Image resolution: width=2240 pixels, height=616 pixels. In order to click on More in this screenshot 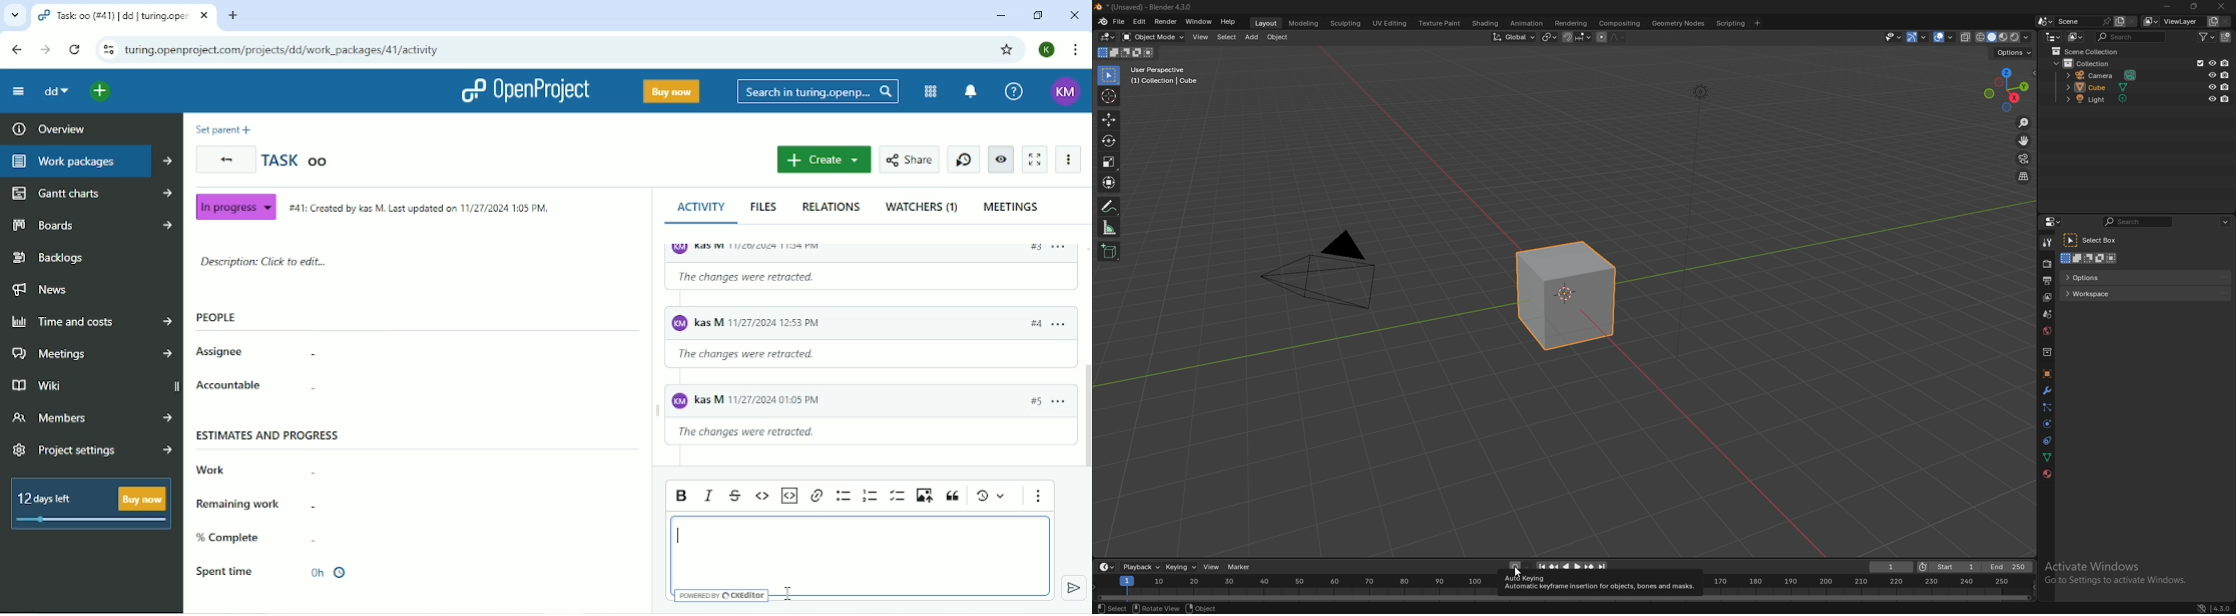, I will do `click(1069, 159)`.